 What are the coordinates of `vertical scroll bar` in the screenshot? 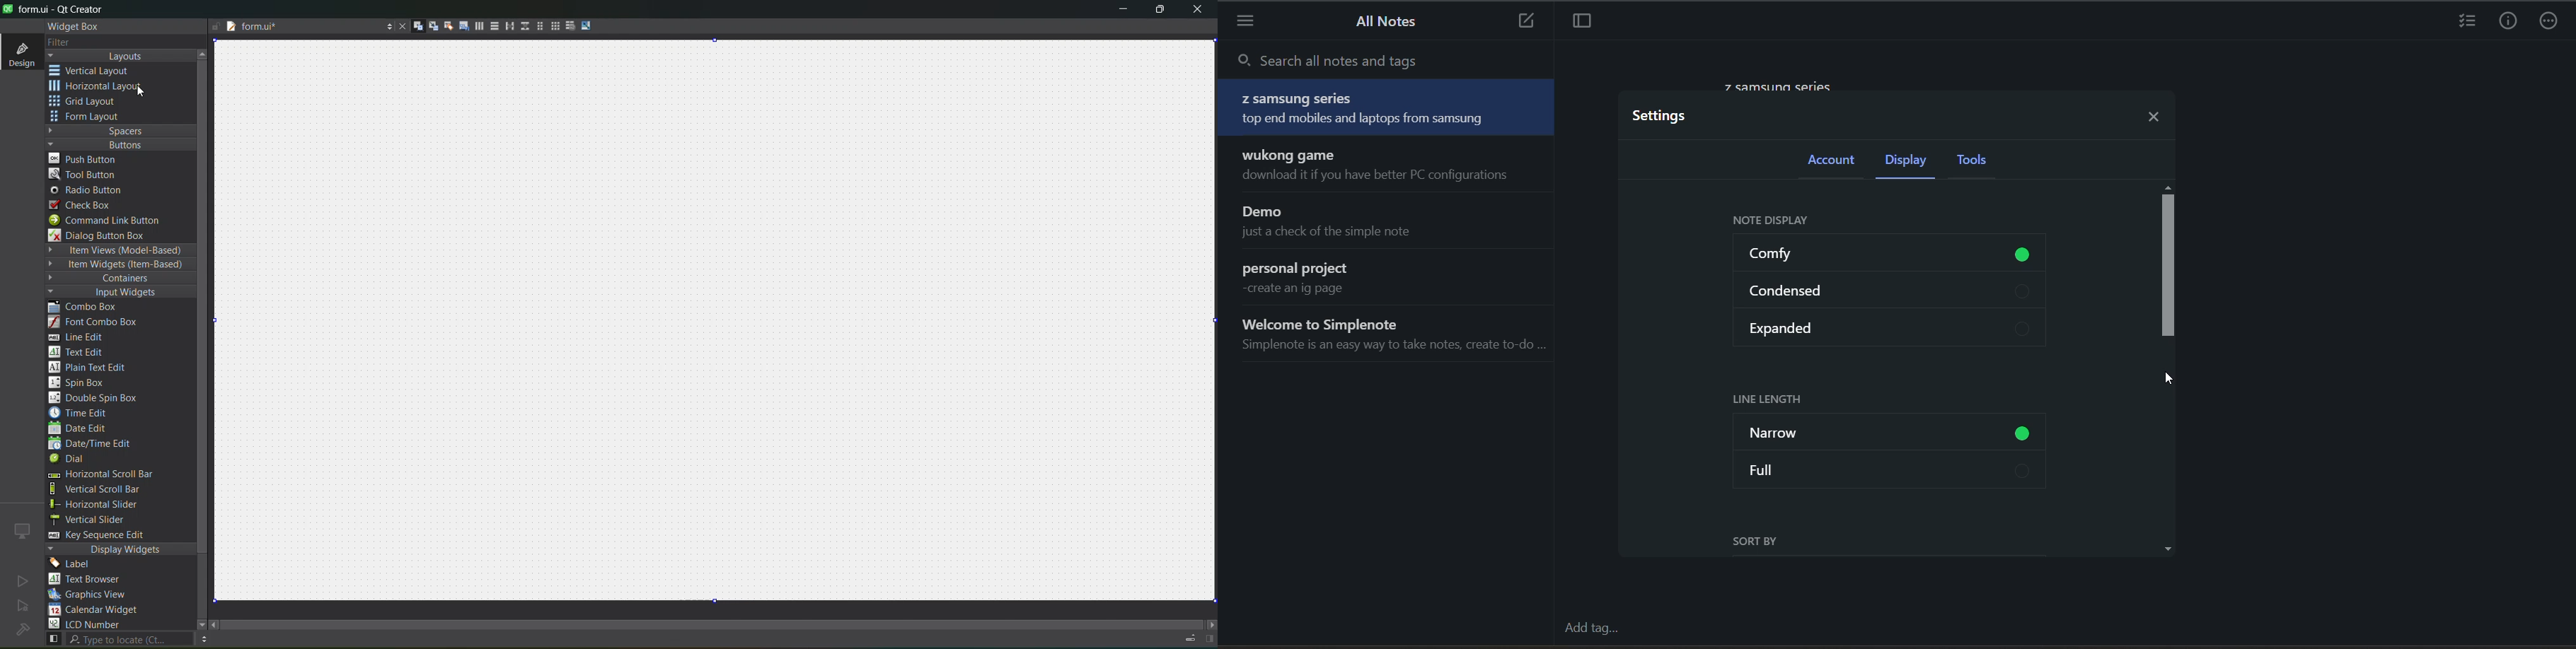 It's located at (2168, 267).